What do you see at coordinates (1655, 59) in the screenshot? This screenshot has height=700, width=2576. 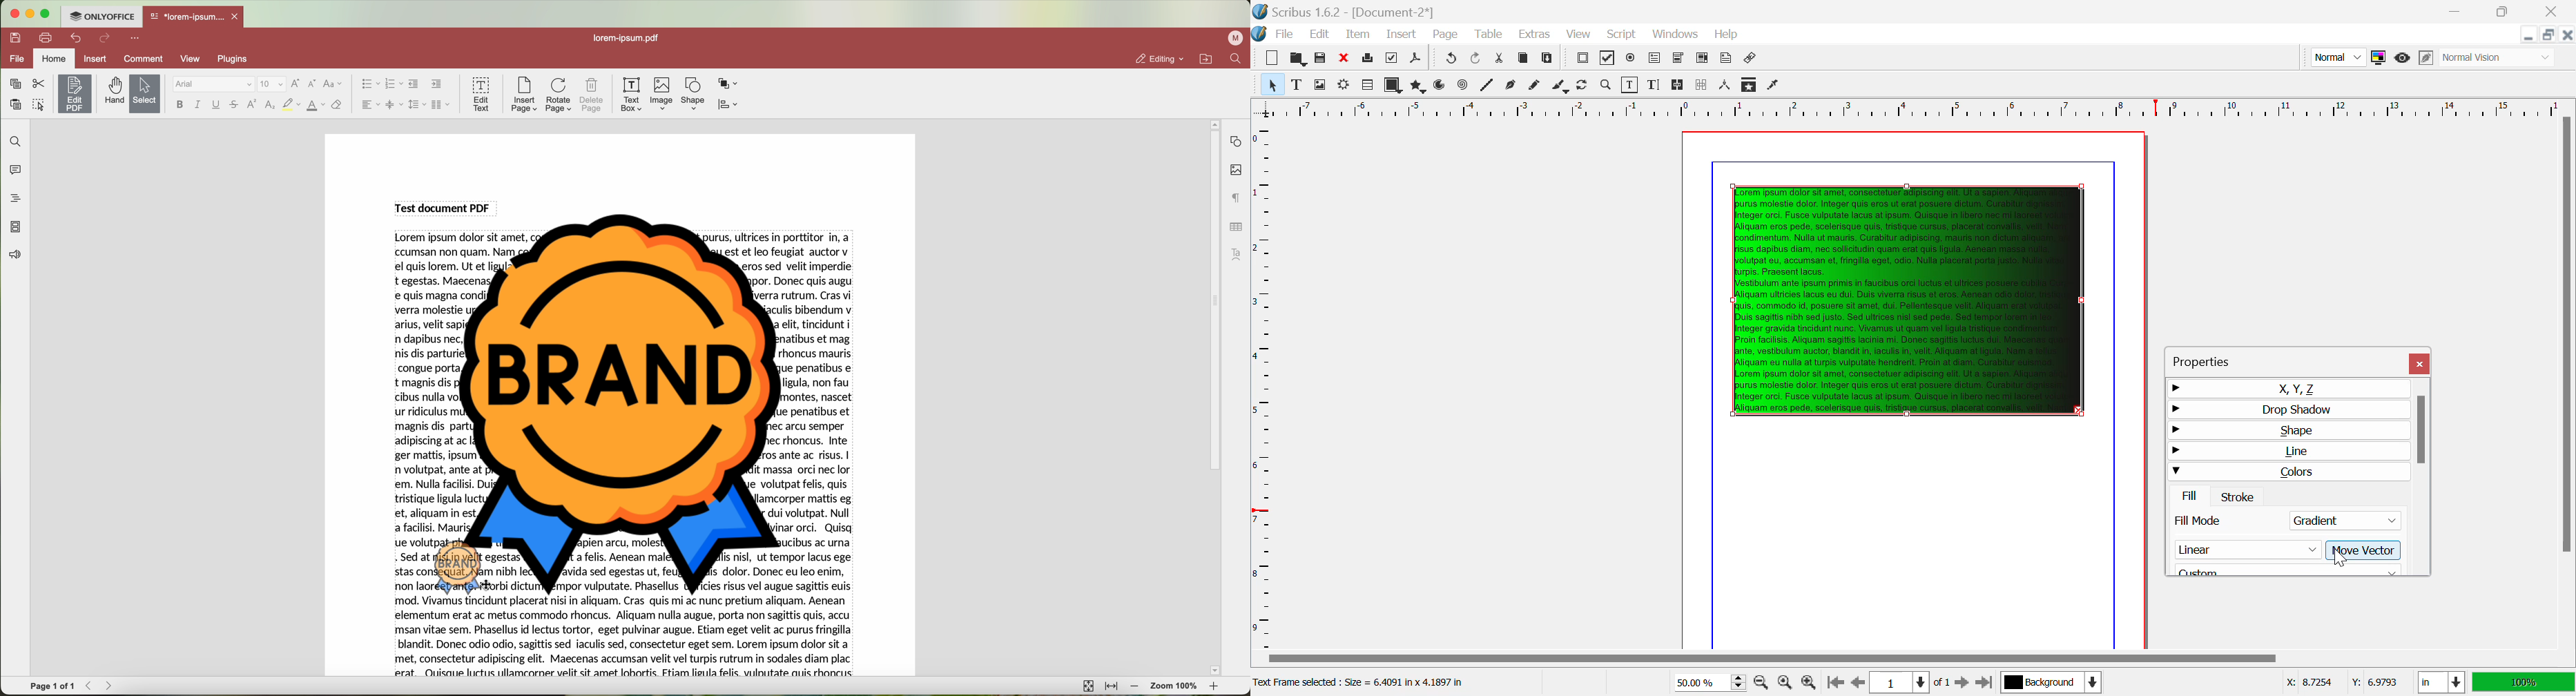 I see `Pdf Text Fields` at bounding box center [1655, 59].